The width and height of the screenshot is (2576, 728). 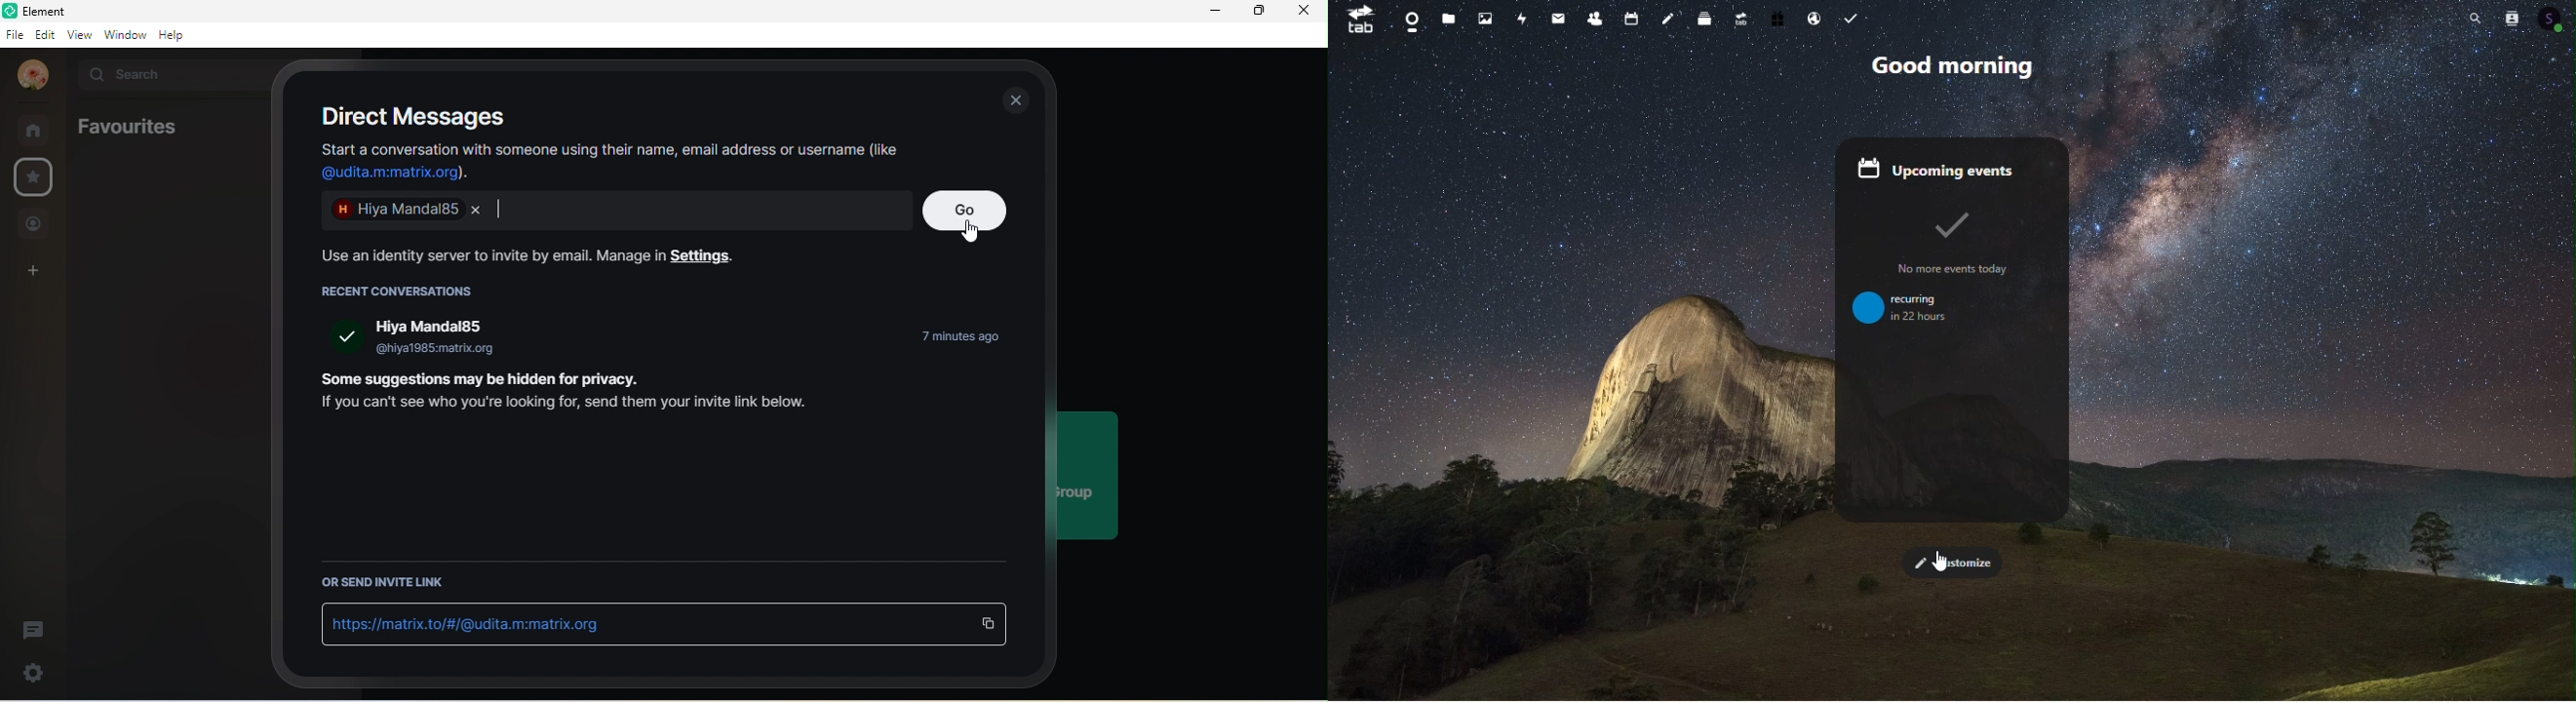 What do you see at coordinates (1816, 18) in the screenshot?
I see `Email hosting` at bounding box center [1816, 18].